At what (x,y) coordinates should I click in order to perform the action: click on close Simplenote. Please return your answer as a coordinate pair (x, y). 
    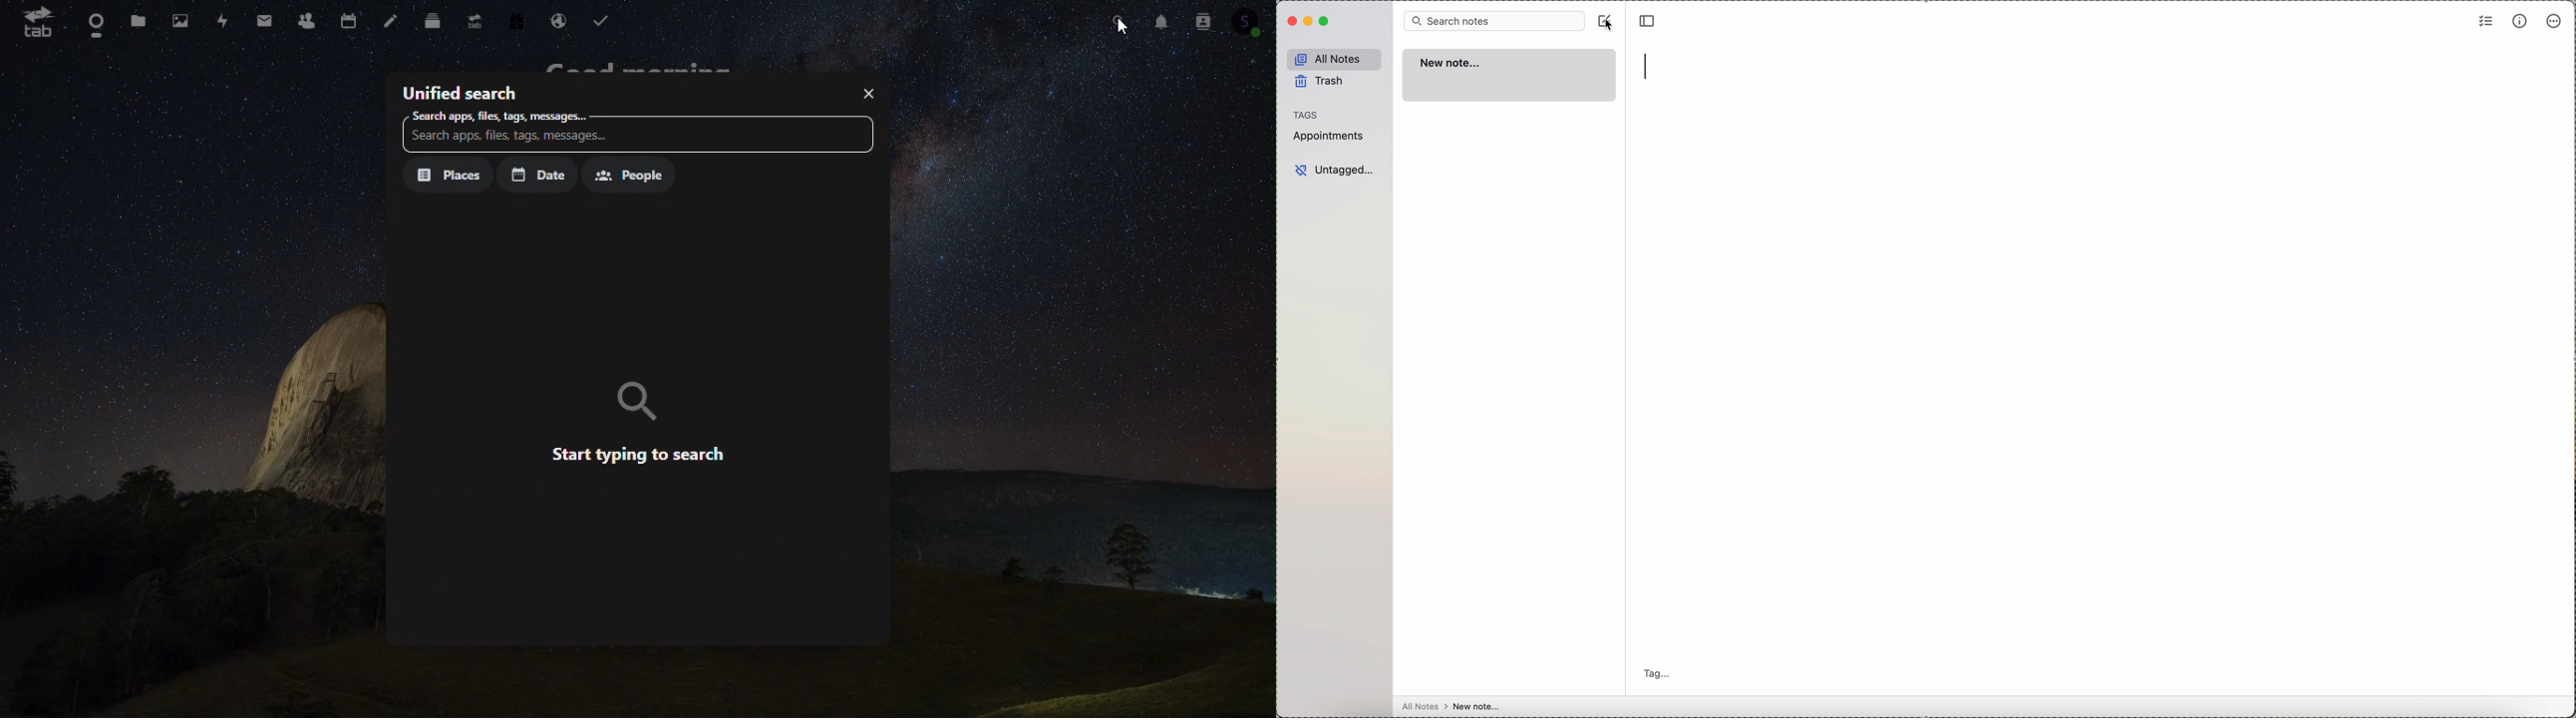
    Looking at the image, I should click on (1291, 21).